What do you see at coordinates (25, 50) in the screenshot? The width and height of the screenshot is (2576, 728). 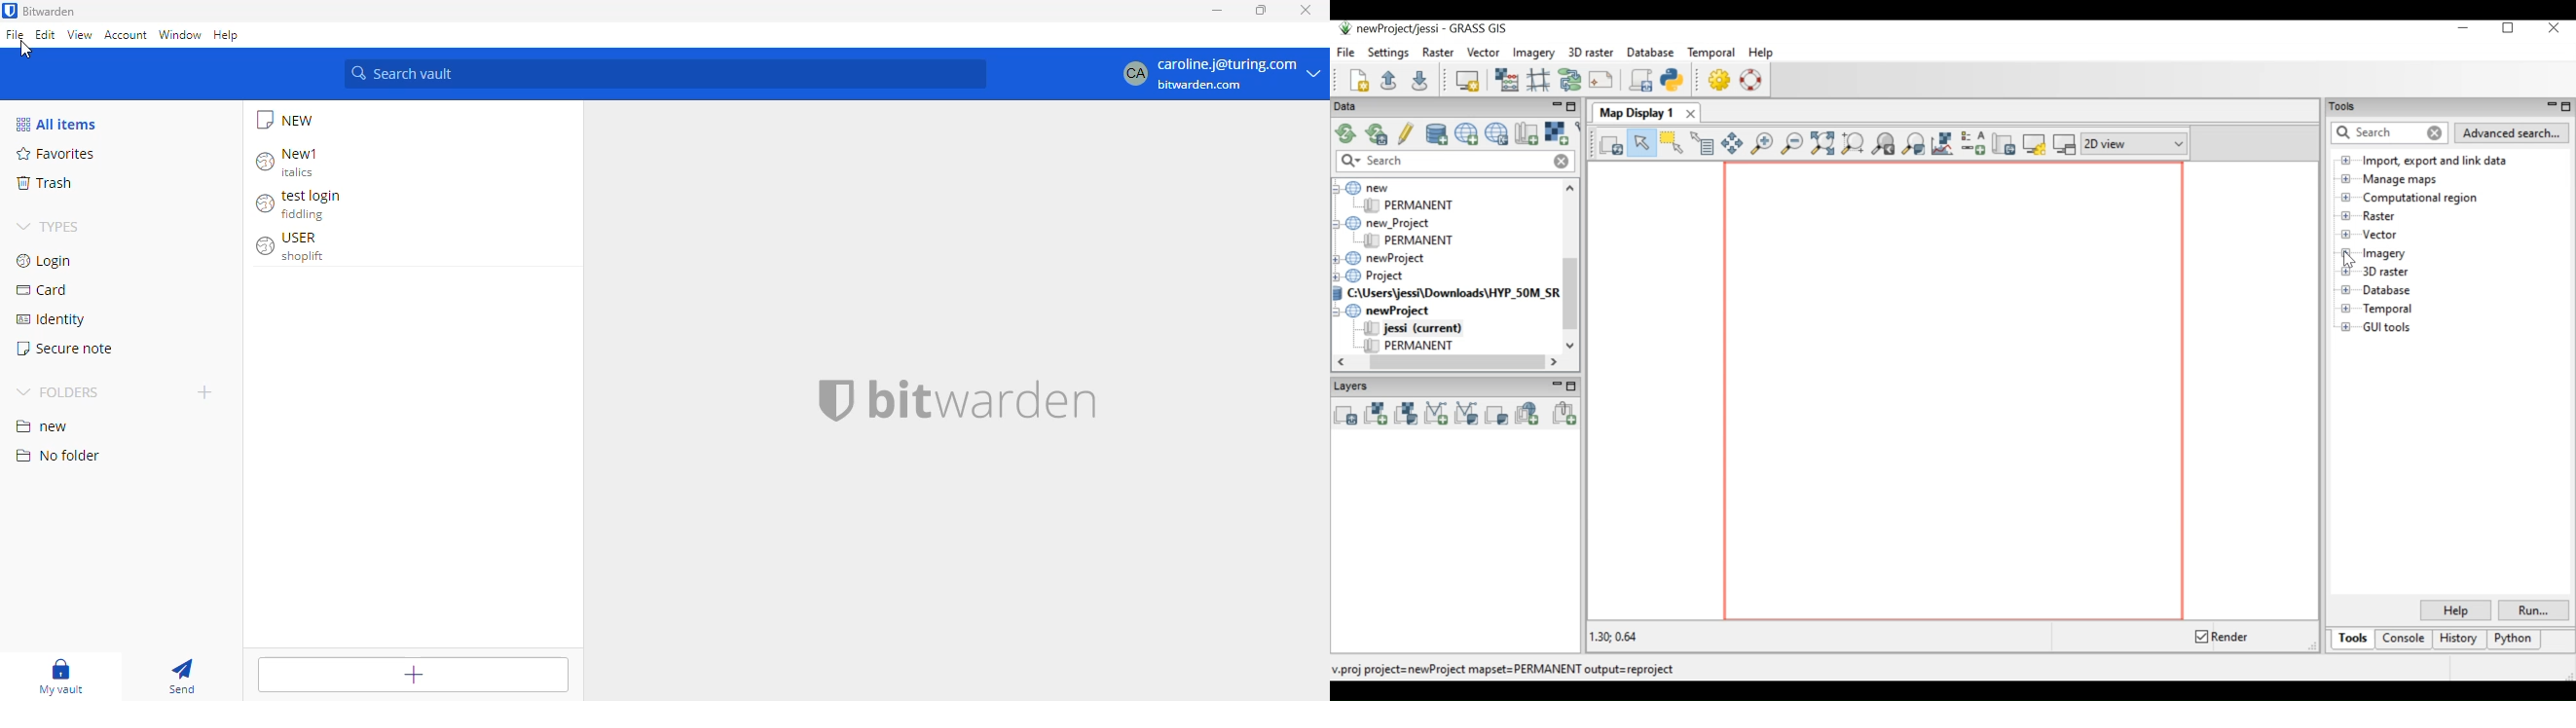 I see `cursor` at bounding box center [25, 50].